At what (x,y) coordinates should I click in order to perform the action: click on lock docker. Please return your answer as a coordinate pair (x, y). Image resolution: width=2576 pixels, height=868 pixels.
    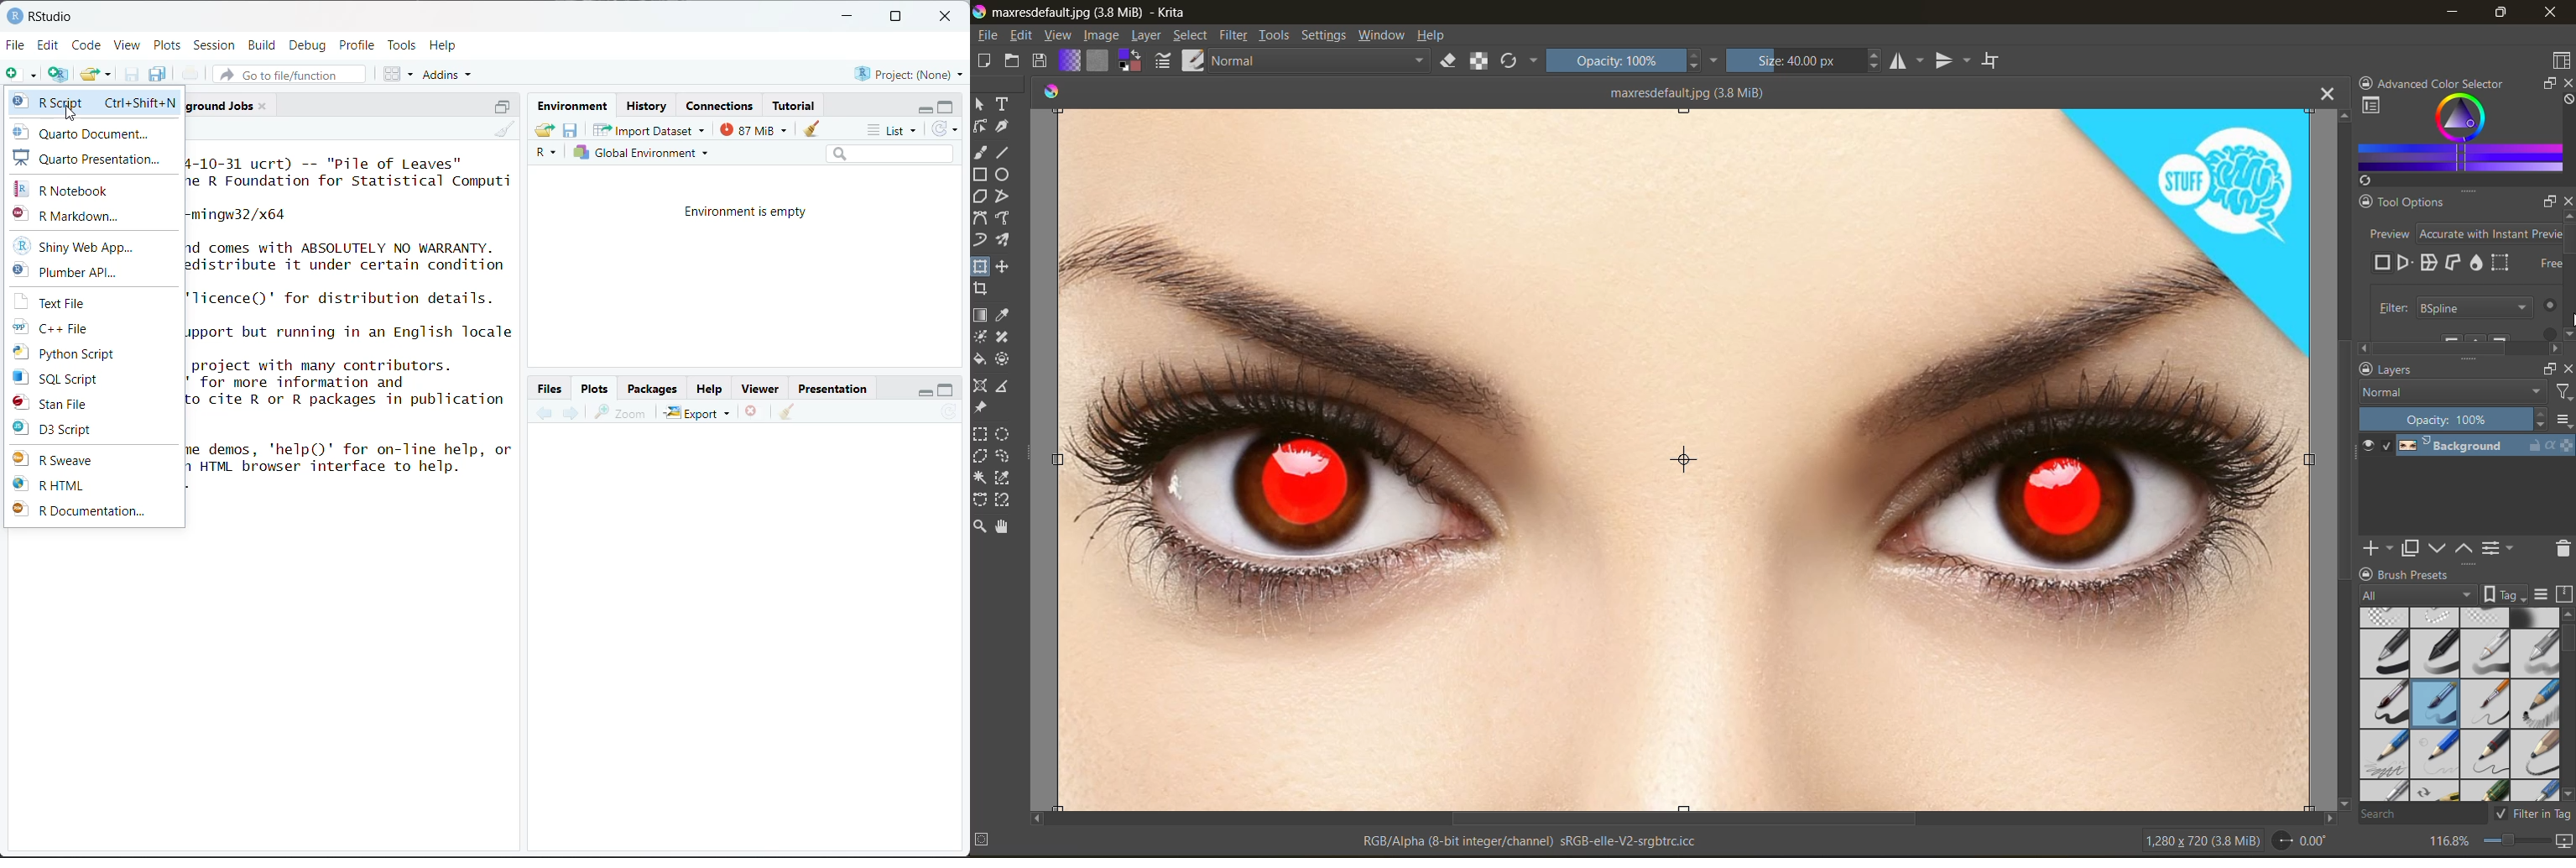
    Looking at the image, I should click on (2369, 84).